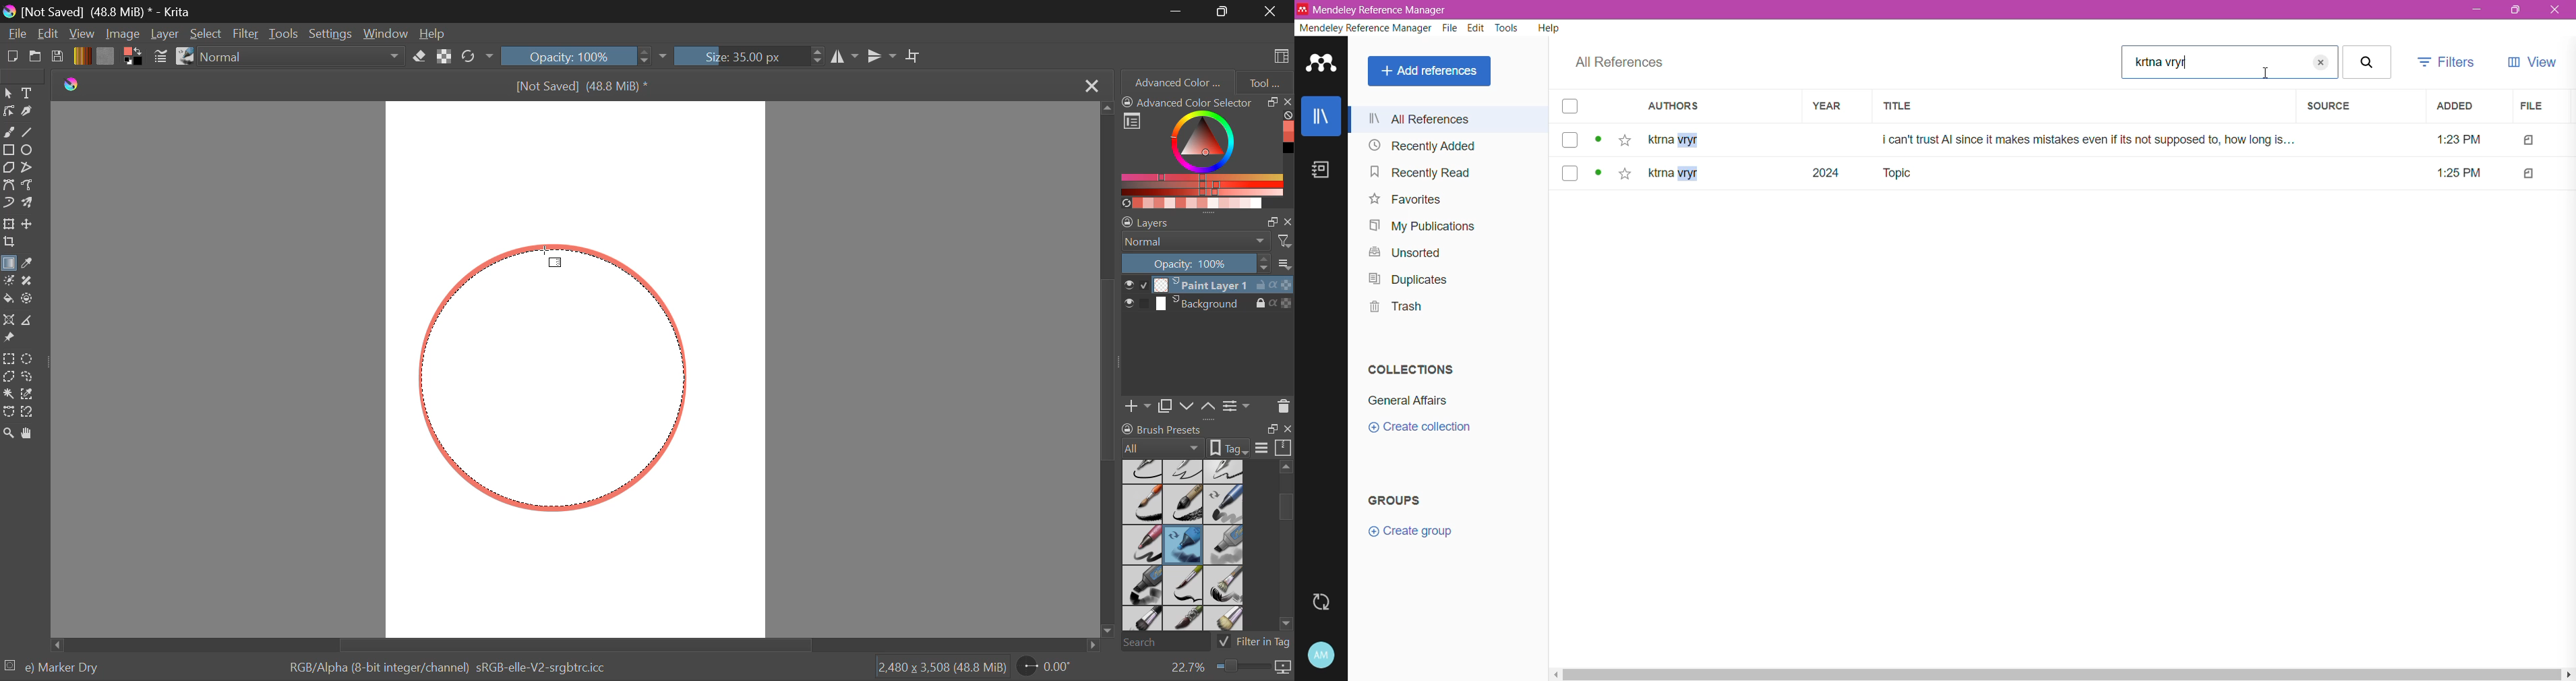  I want to click on Added, so click(2460, 106).